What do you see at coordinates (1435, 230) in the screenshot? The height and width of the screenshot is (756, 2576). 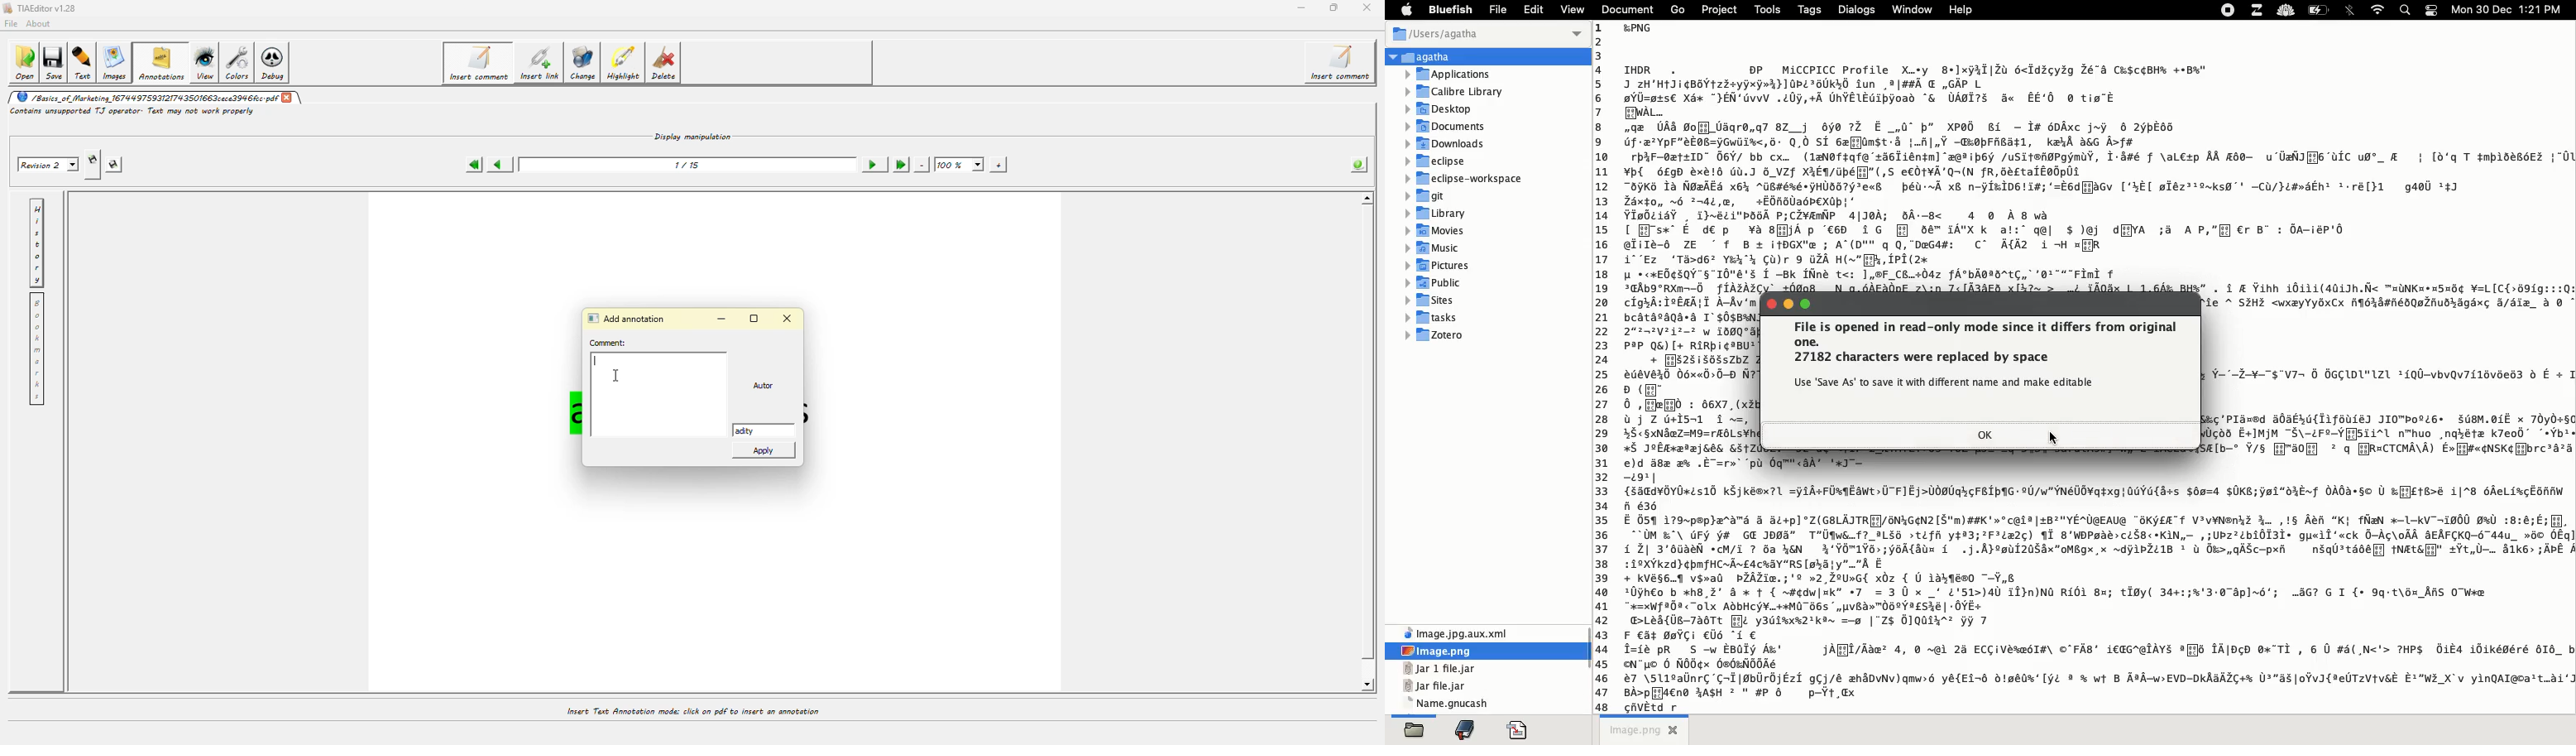 I see `movies` at bounding box center [1435, 230].